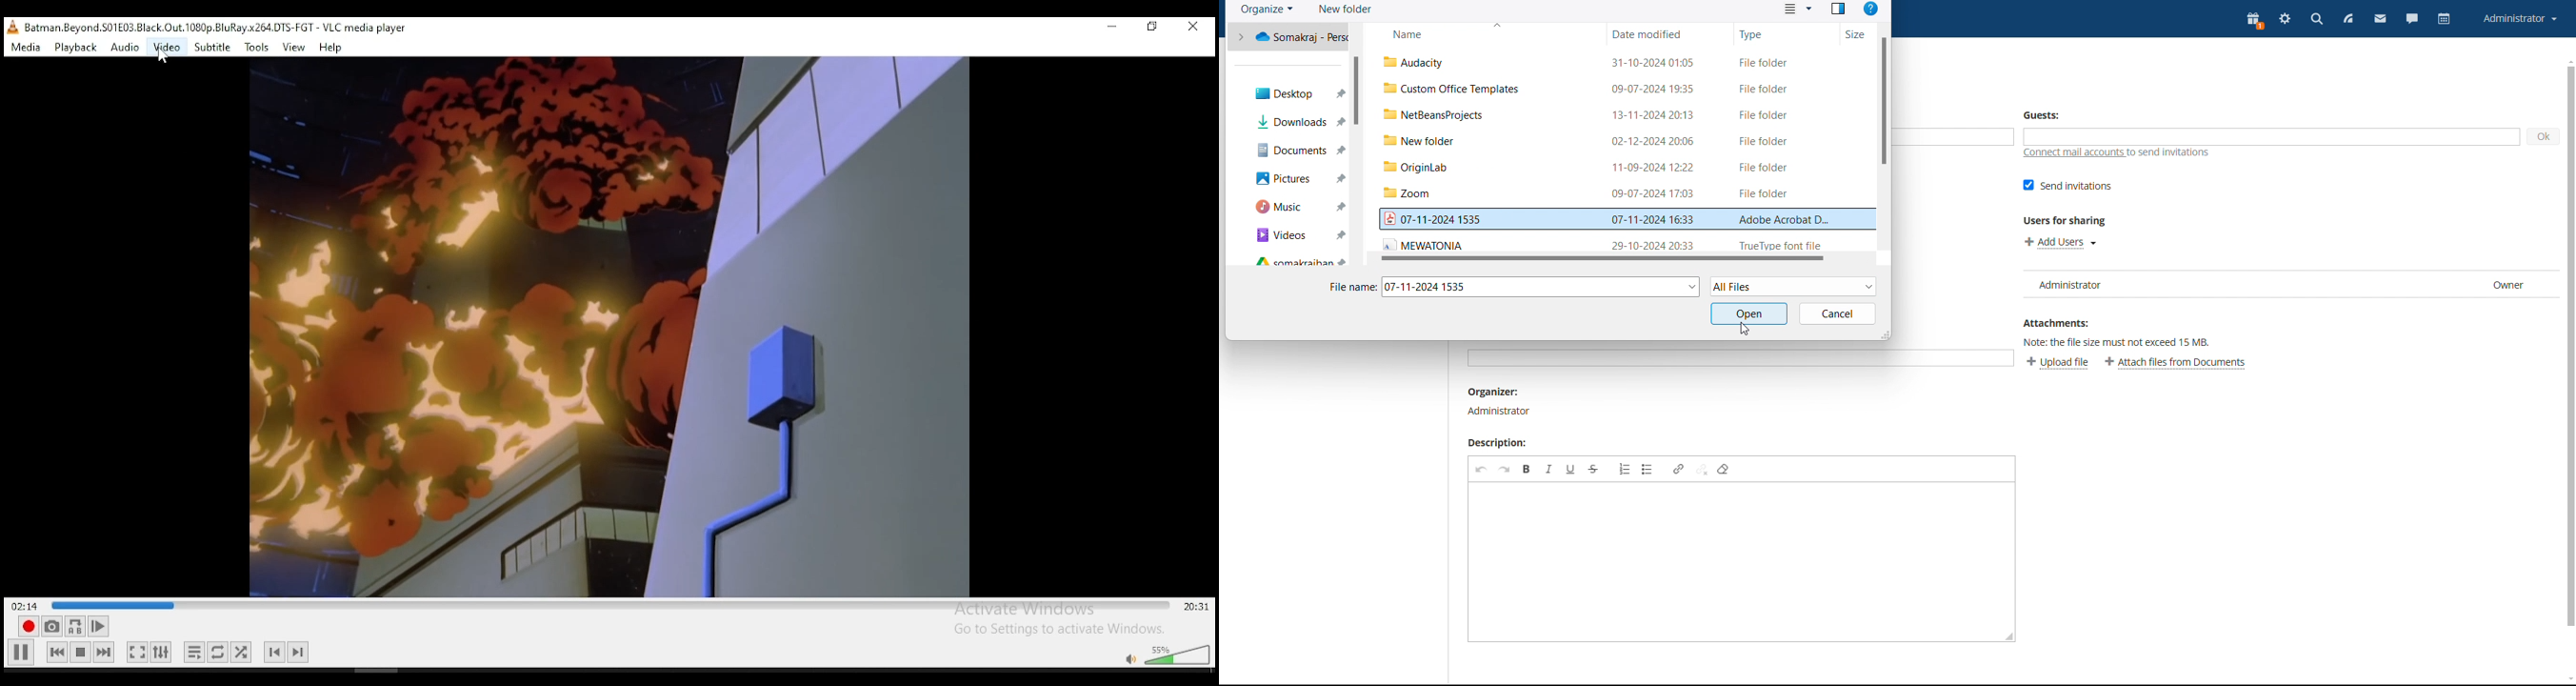  I want to click on add users, so click(2059, 243).